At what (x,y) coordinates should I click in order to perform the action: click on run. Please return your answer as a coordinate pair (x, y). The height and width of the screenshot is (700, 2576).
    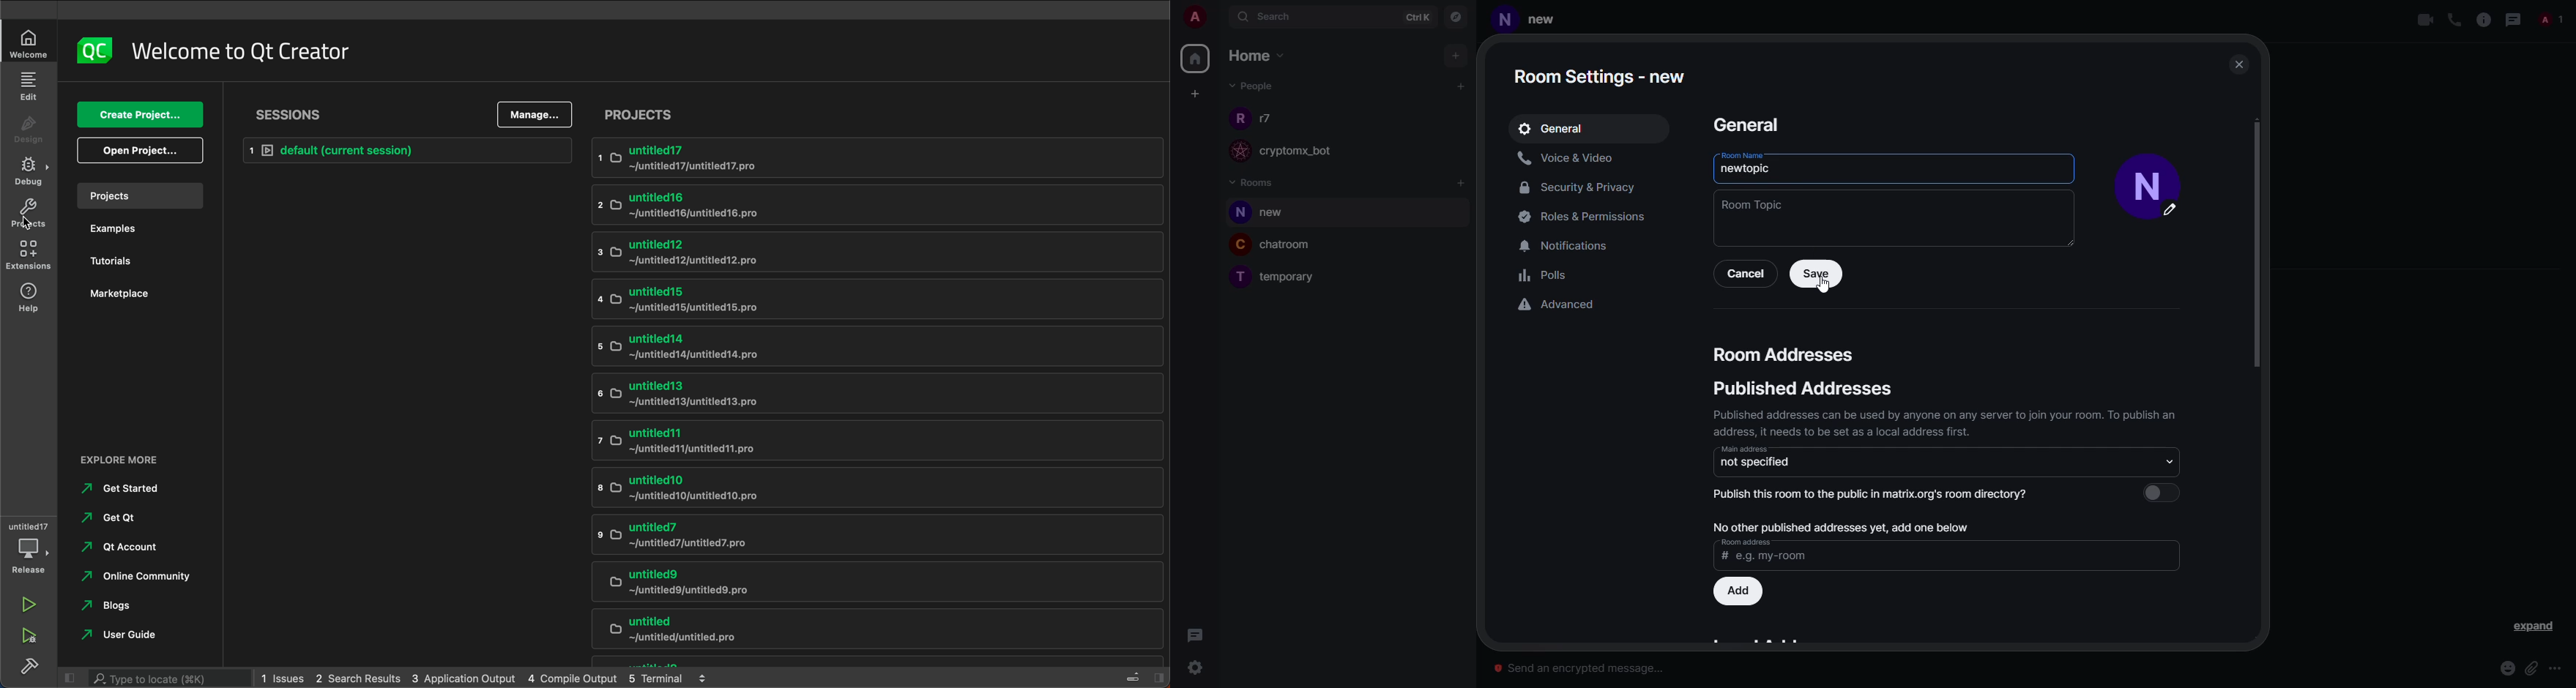
    Looking at the image, I should click on (33, 604).